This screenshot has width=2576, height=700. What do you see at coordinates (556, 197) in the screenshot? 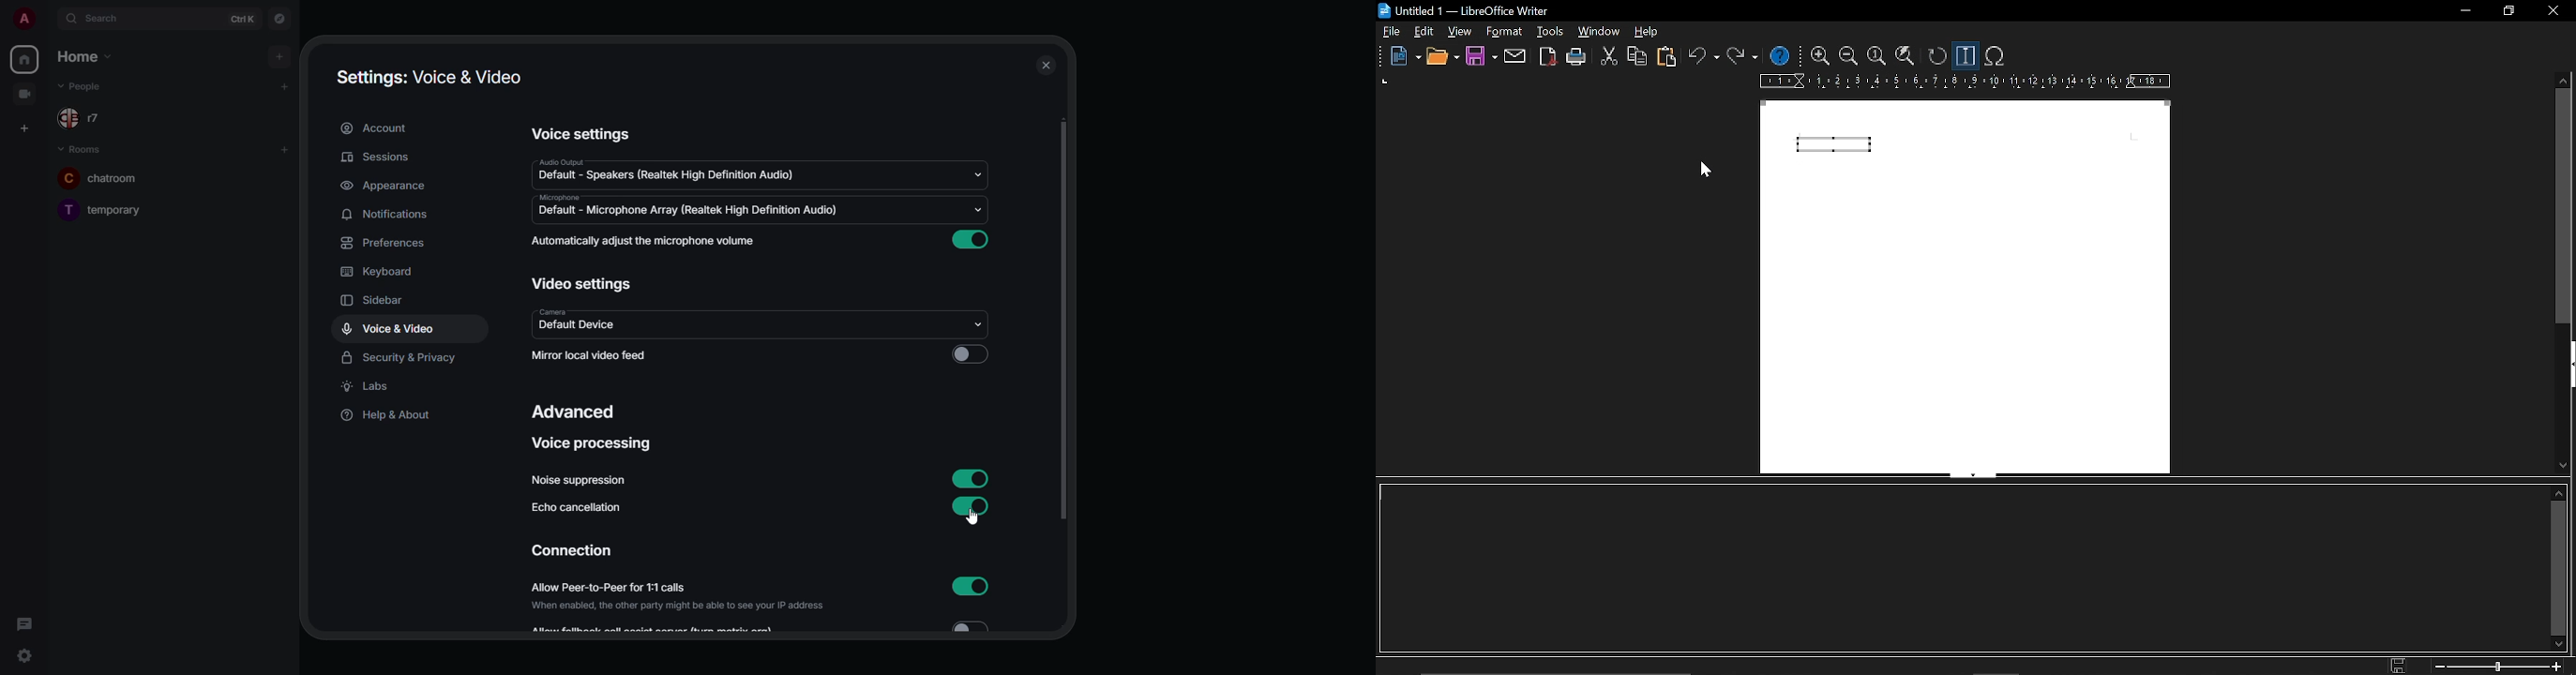
I see `microphone` at bounding box center [556, 197].